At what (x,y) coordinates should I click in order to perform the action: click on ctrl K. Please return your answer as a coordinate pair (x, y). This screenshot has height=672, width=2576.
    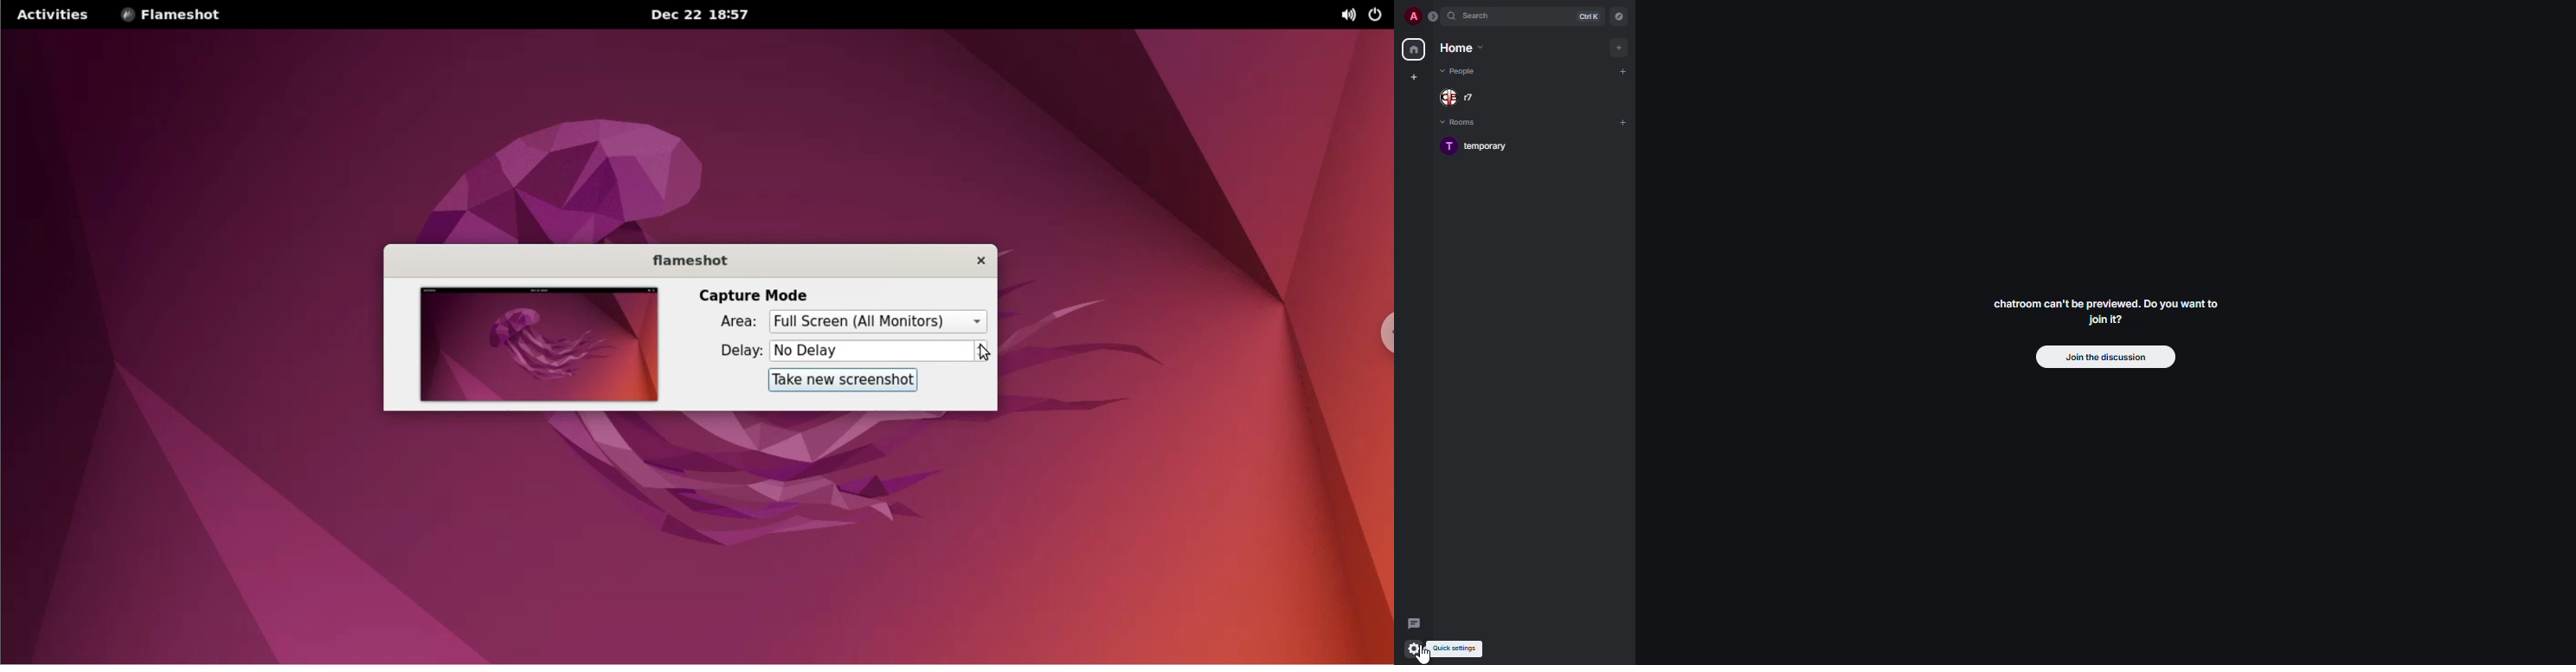
    Looking at the image, I should click on (1590, 16).